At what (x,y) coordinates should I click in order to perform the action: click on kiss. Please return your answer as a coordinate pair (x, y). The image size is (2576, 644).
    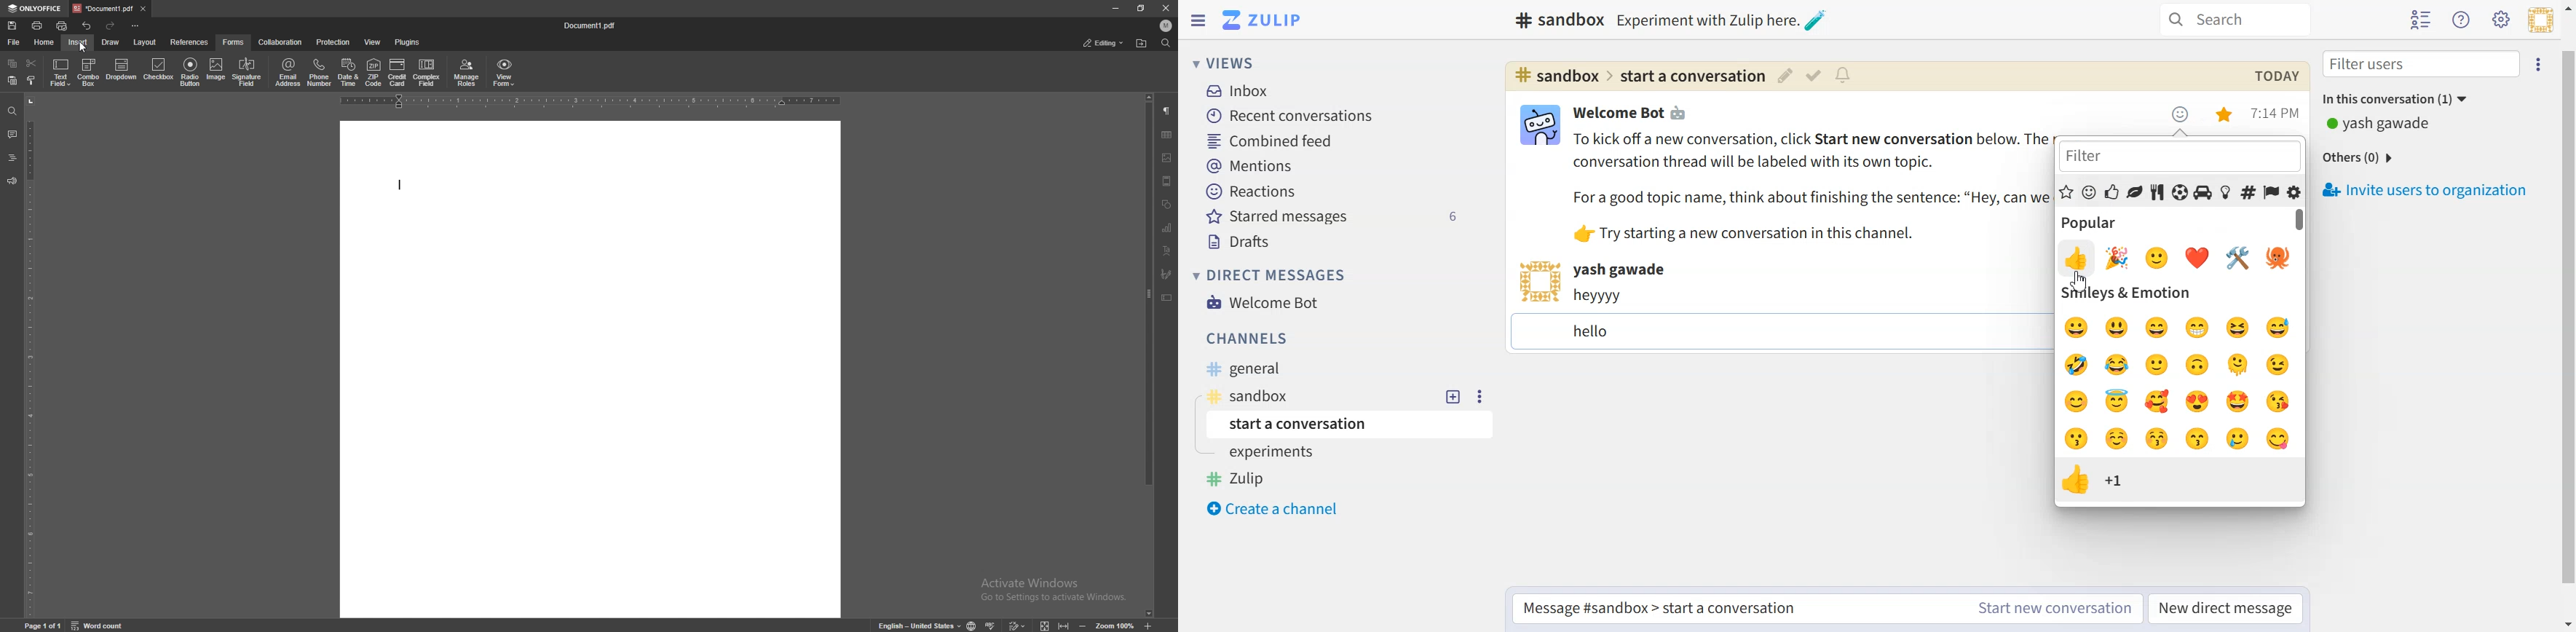
    Looking at the image, I should click on (2077, 439).